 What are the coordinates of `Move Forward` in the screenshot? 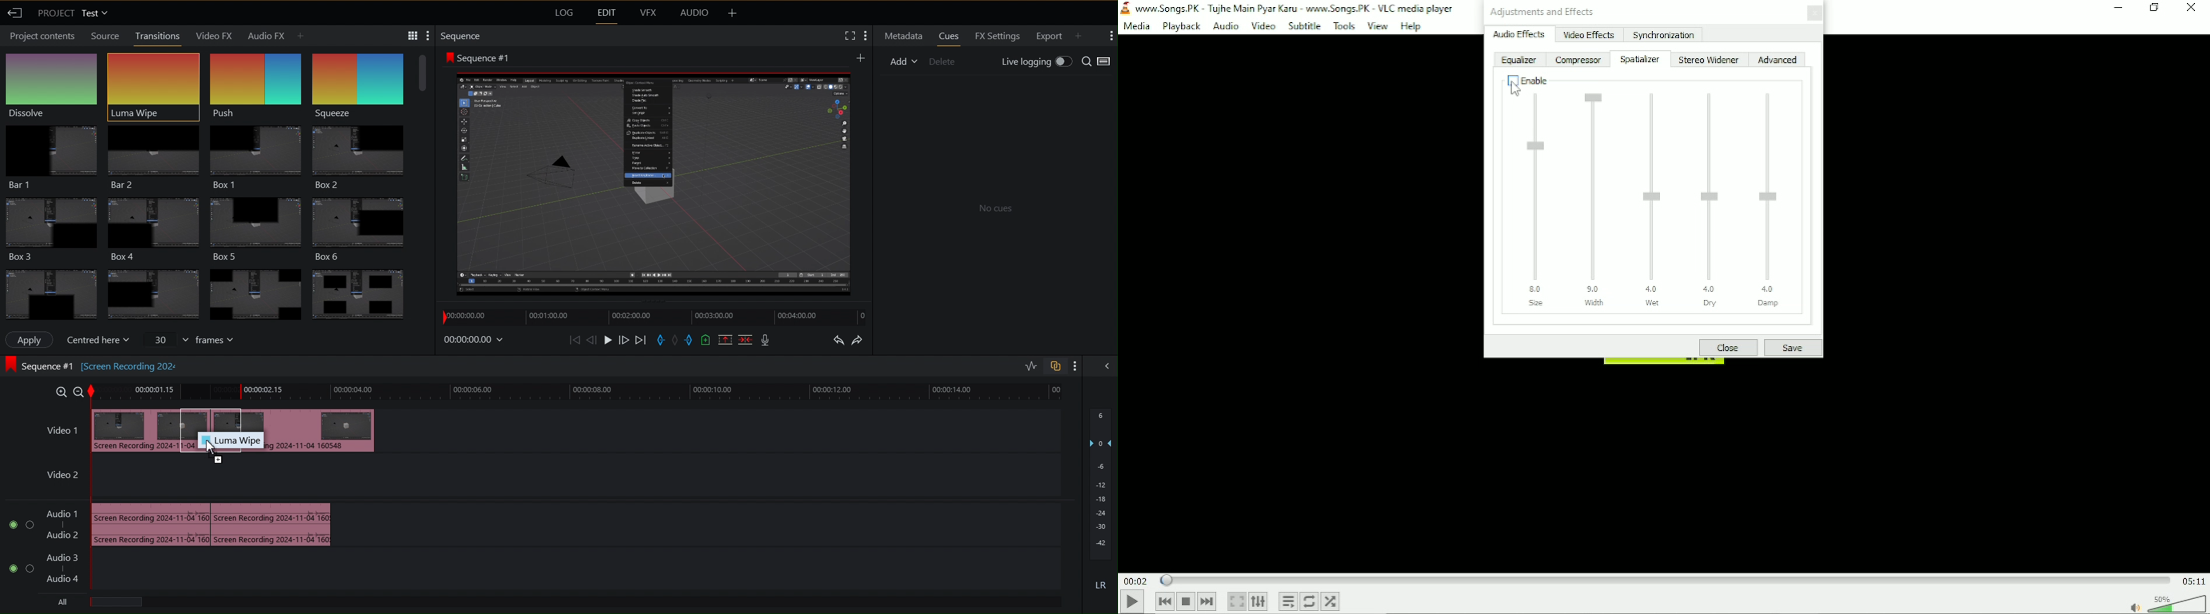 It's located at (624, 340).